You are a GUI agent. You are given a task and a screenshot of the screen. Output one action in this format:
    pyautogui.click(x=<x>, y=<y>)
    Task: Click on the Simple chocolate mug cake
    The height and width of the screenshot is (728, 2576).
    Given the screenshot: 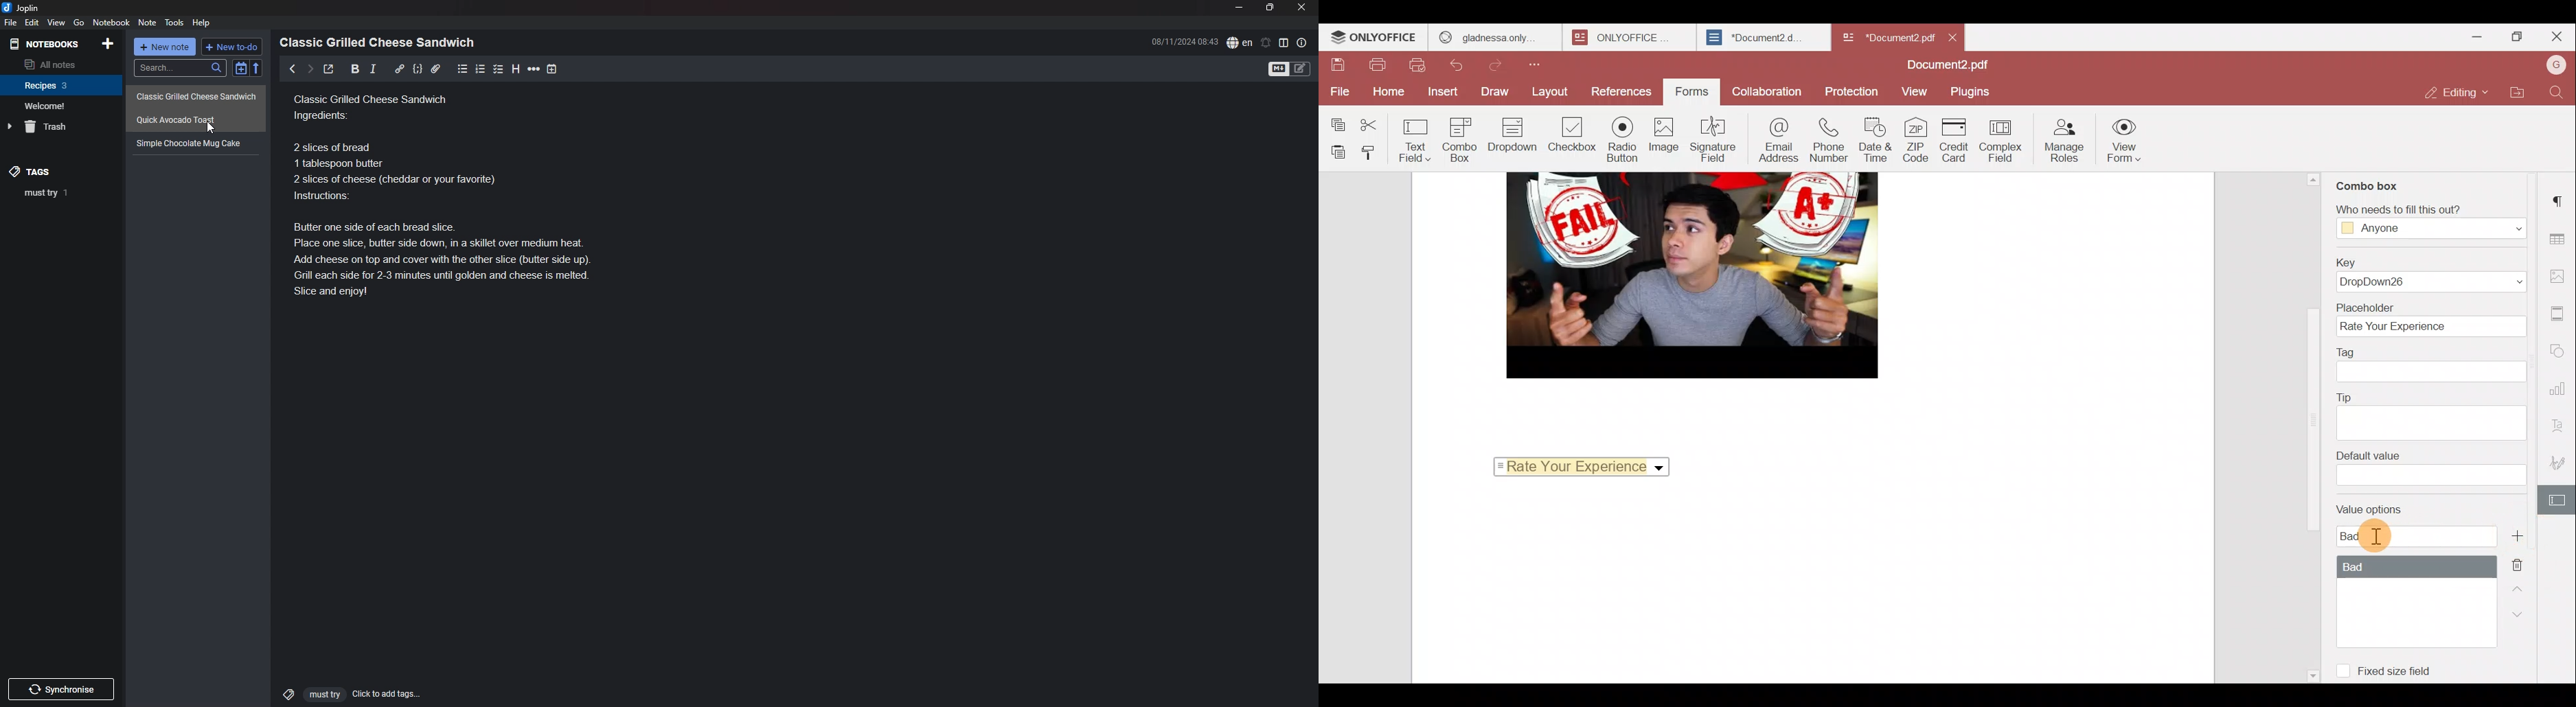 What is the action you would take?
    pyautogui.click(x=192, y=143)
    